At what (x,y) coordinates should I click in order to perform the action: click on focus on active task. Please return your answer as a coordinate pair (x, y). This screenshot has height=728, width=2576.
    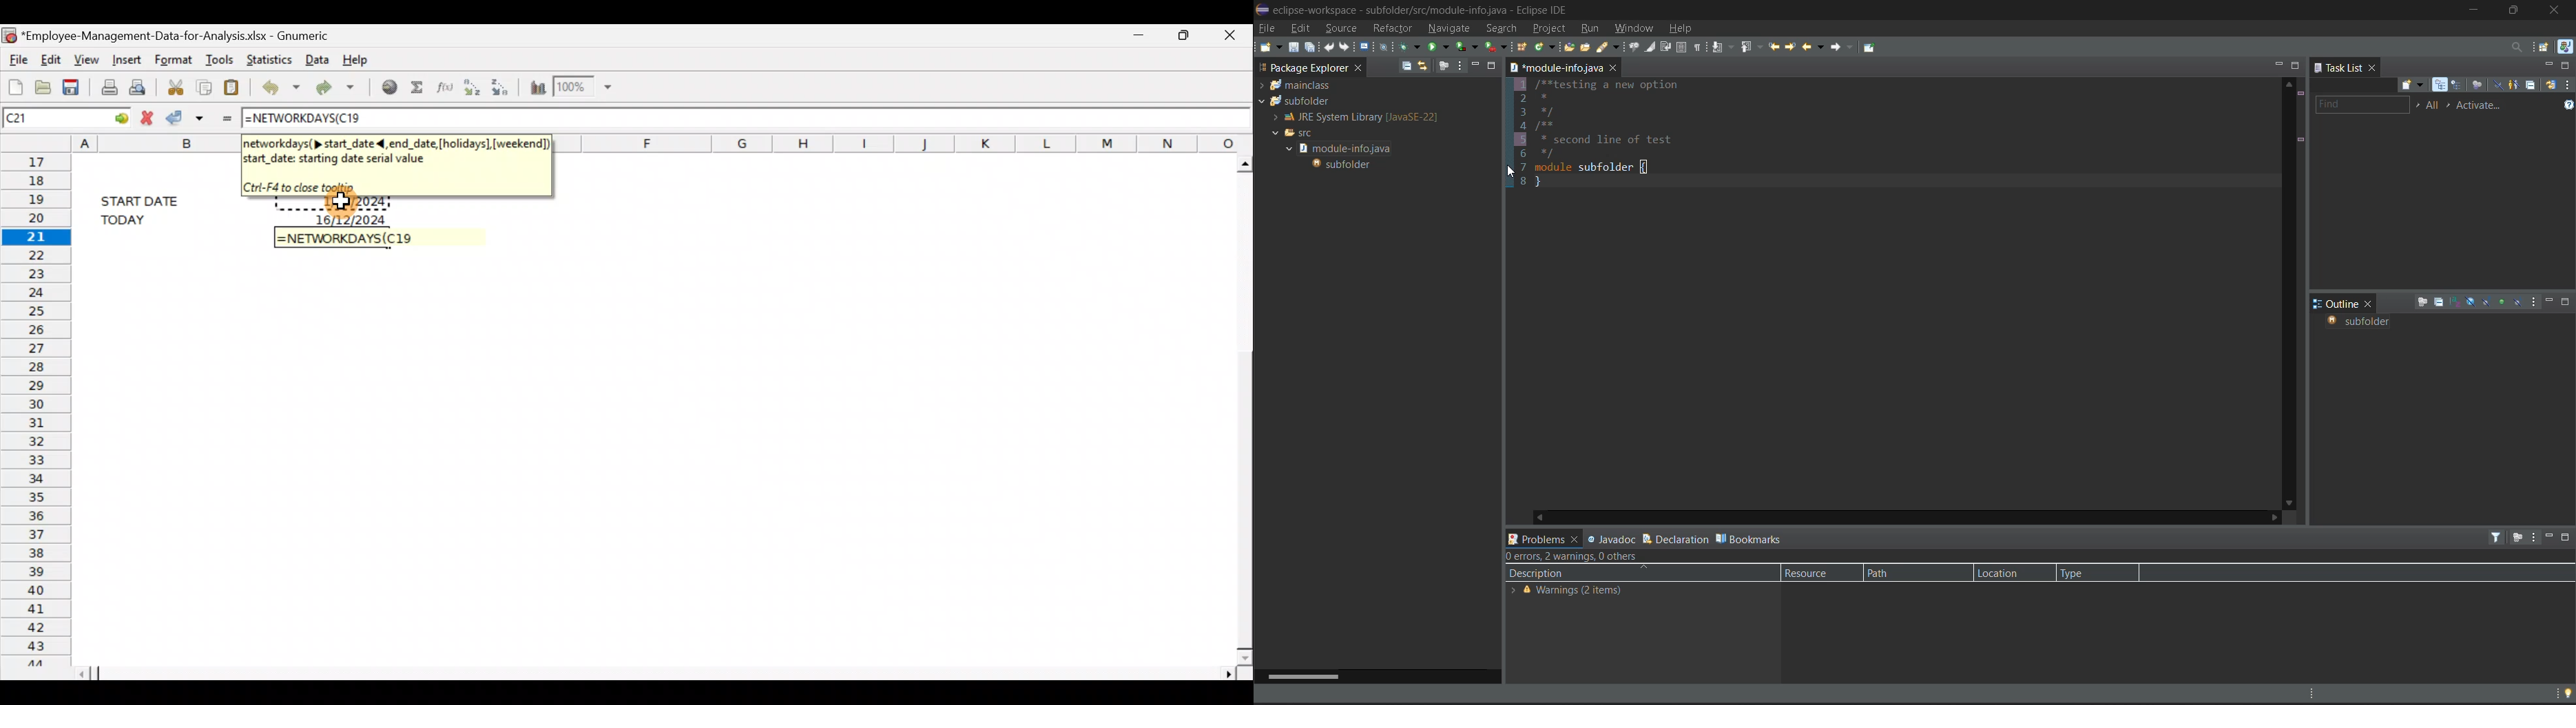
    Looking at the image, I should click on (1445, 65).